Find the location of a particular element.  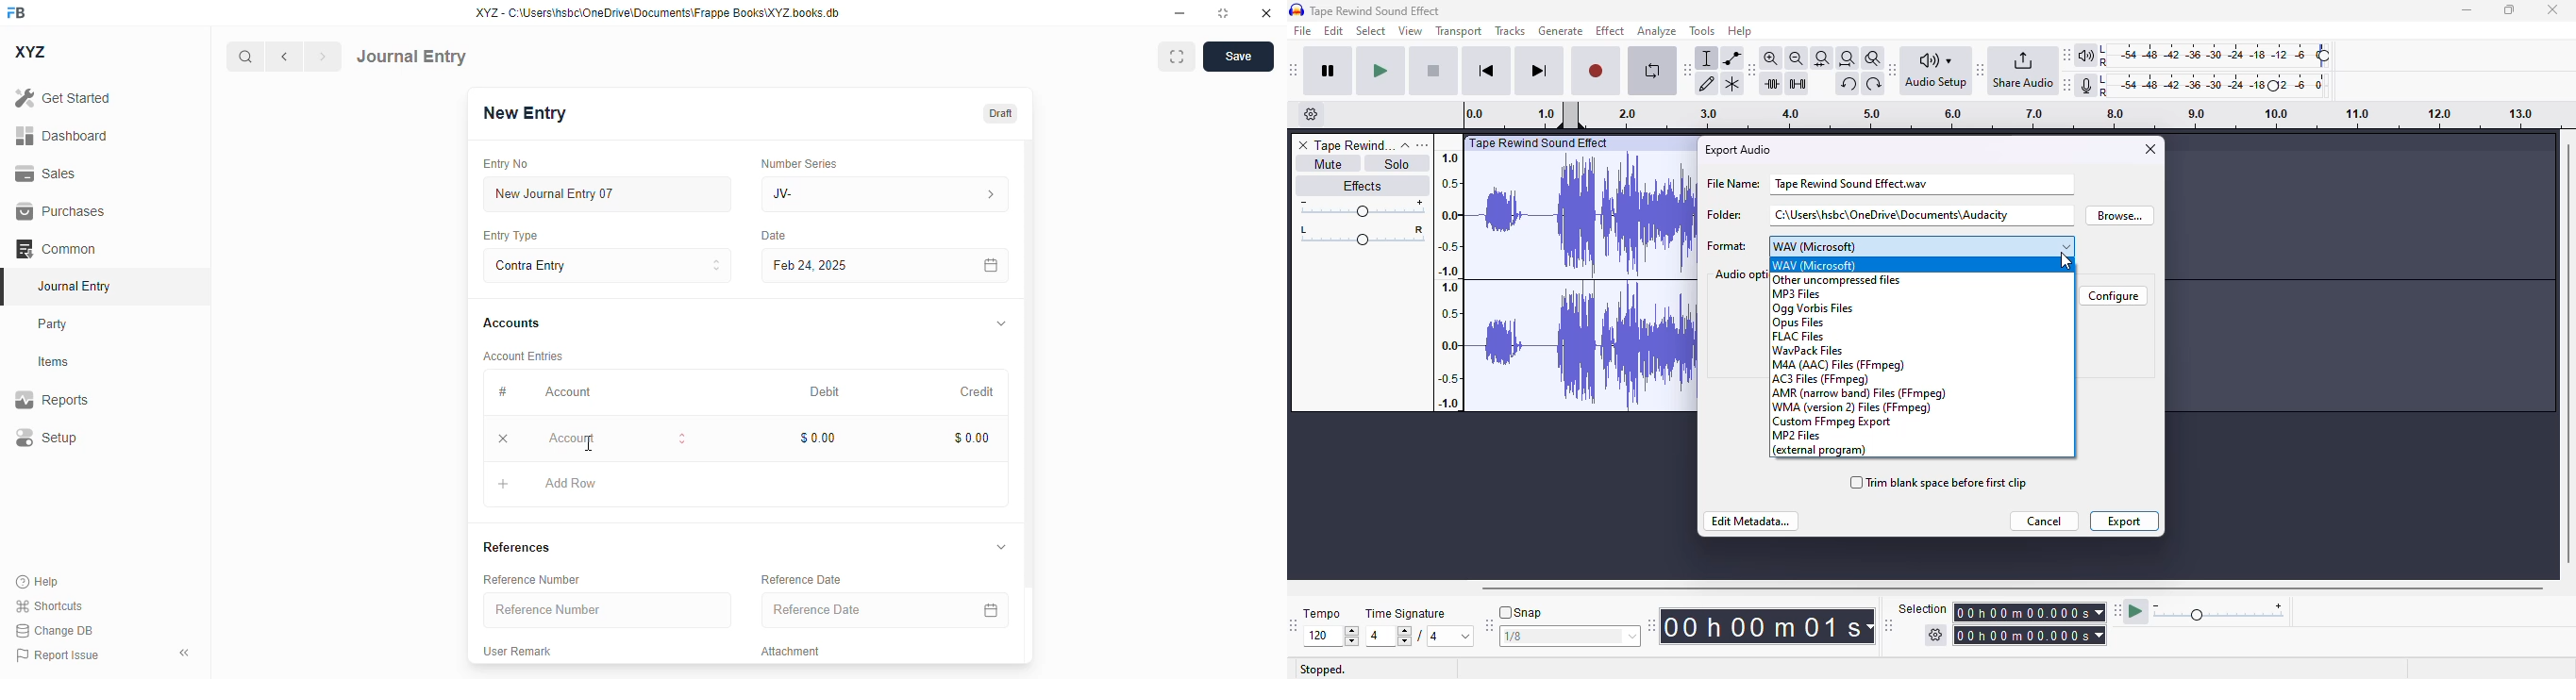

file is located at coordinates (1303, 30).